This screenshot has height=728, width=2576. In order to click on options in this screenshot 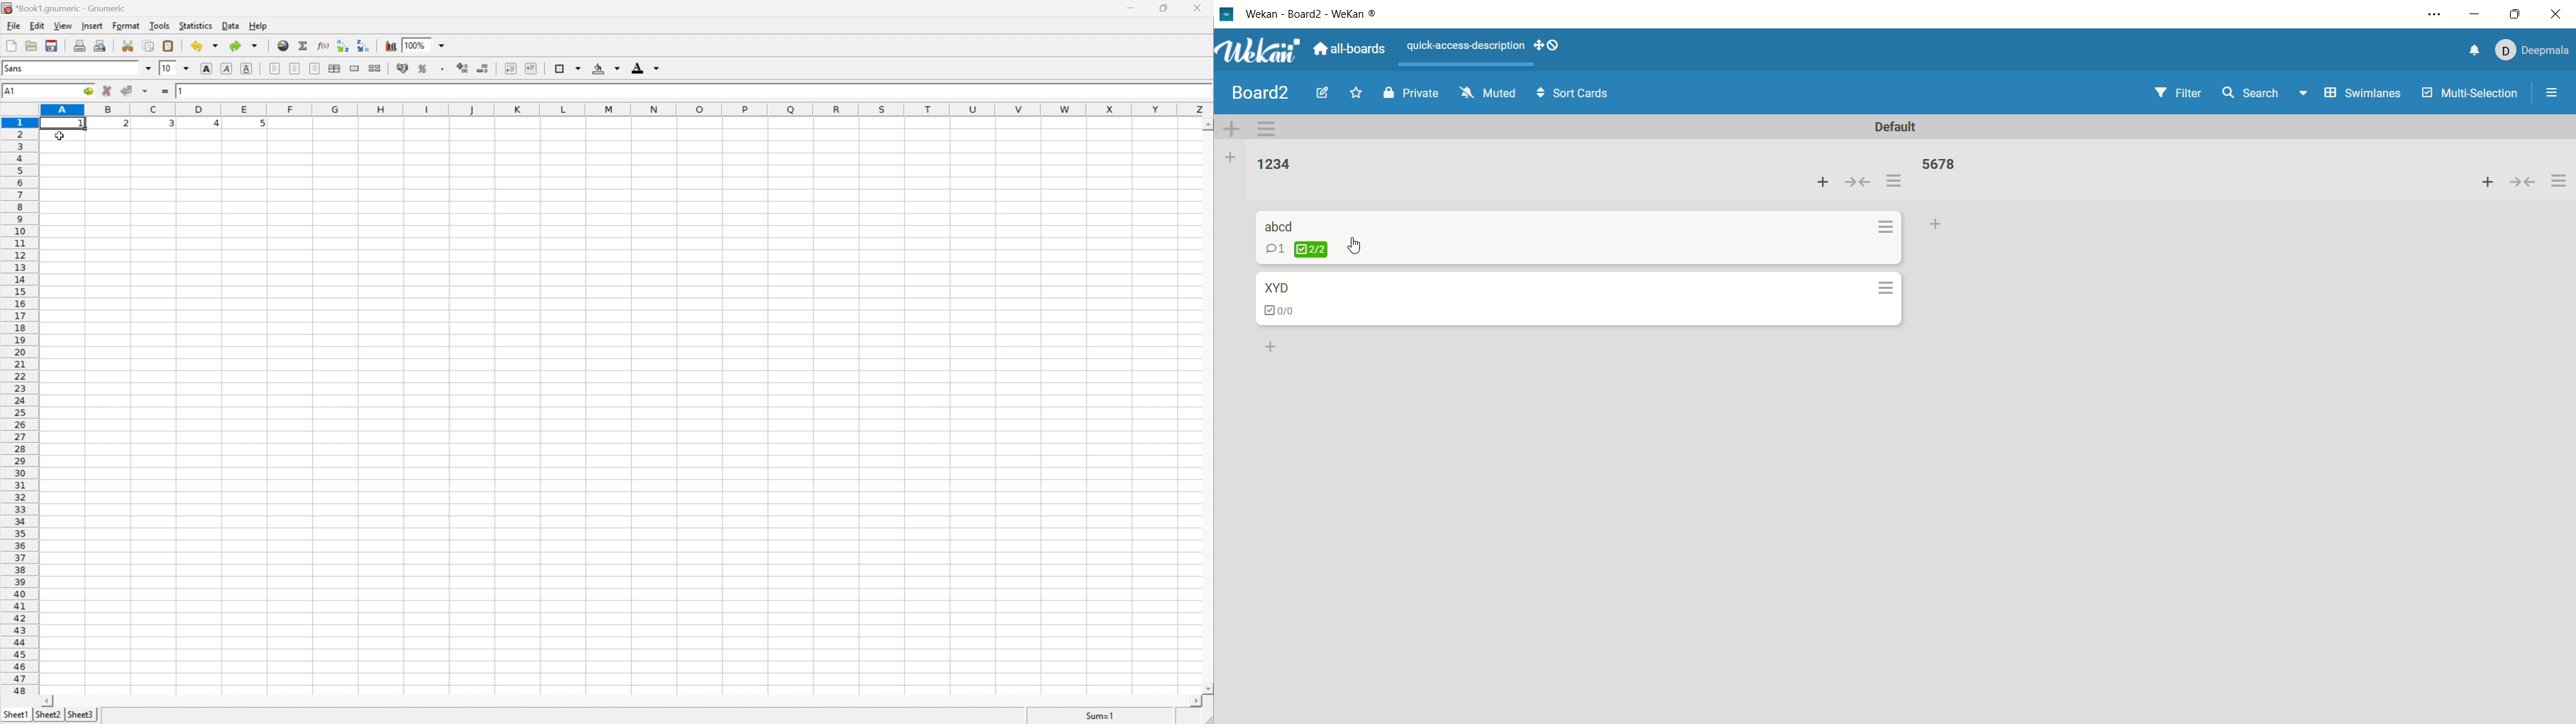, I will do `click(2558, 97)`.